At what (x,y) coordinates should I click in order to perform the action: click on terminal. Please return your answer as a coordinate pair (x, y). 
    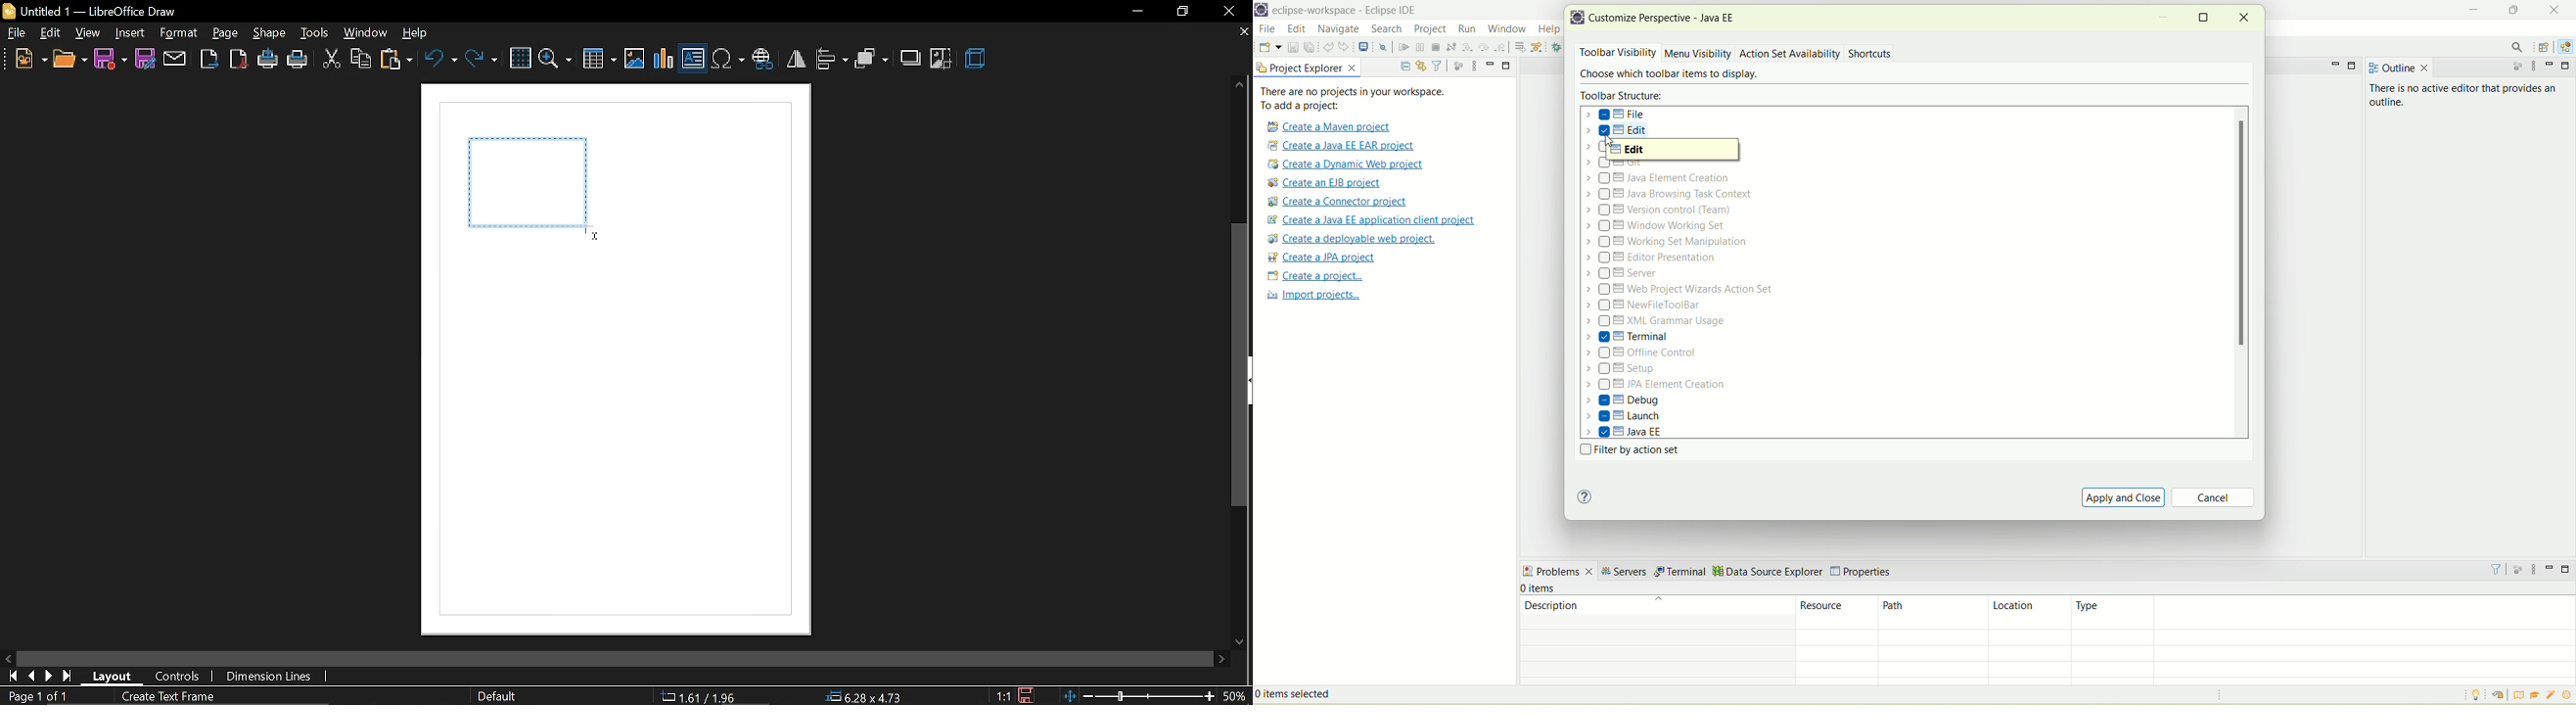
    Looking at the image, I should click on (1627, 337).